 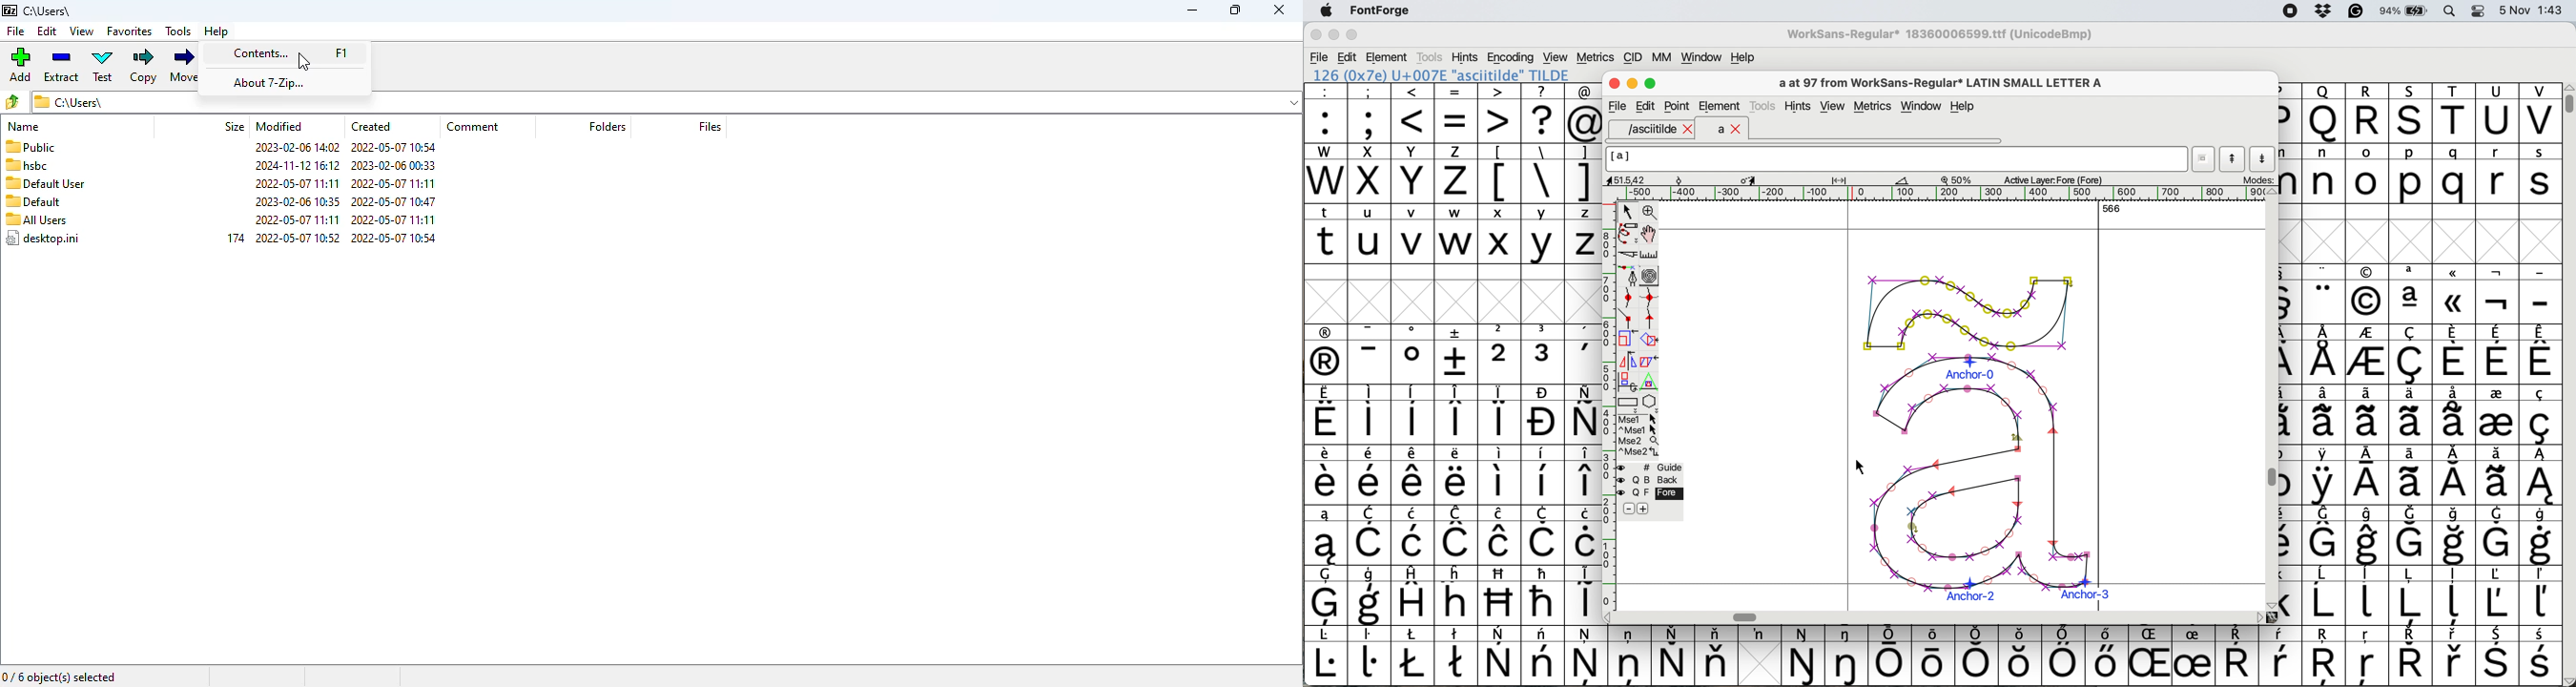 What do you see at coordinates (2413, 355) in the screenshot?
I see `symbol` at bounding box center [2413, 355].